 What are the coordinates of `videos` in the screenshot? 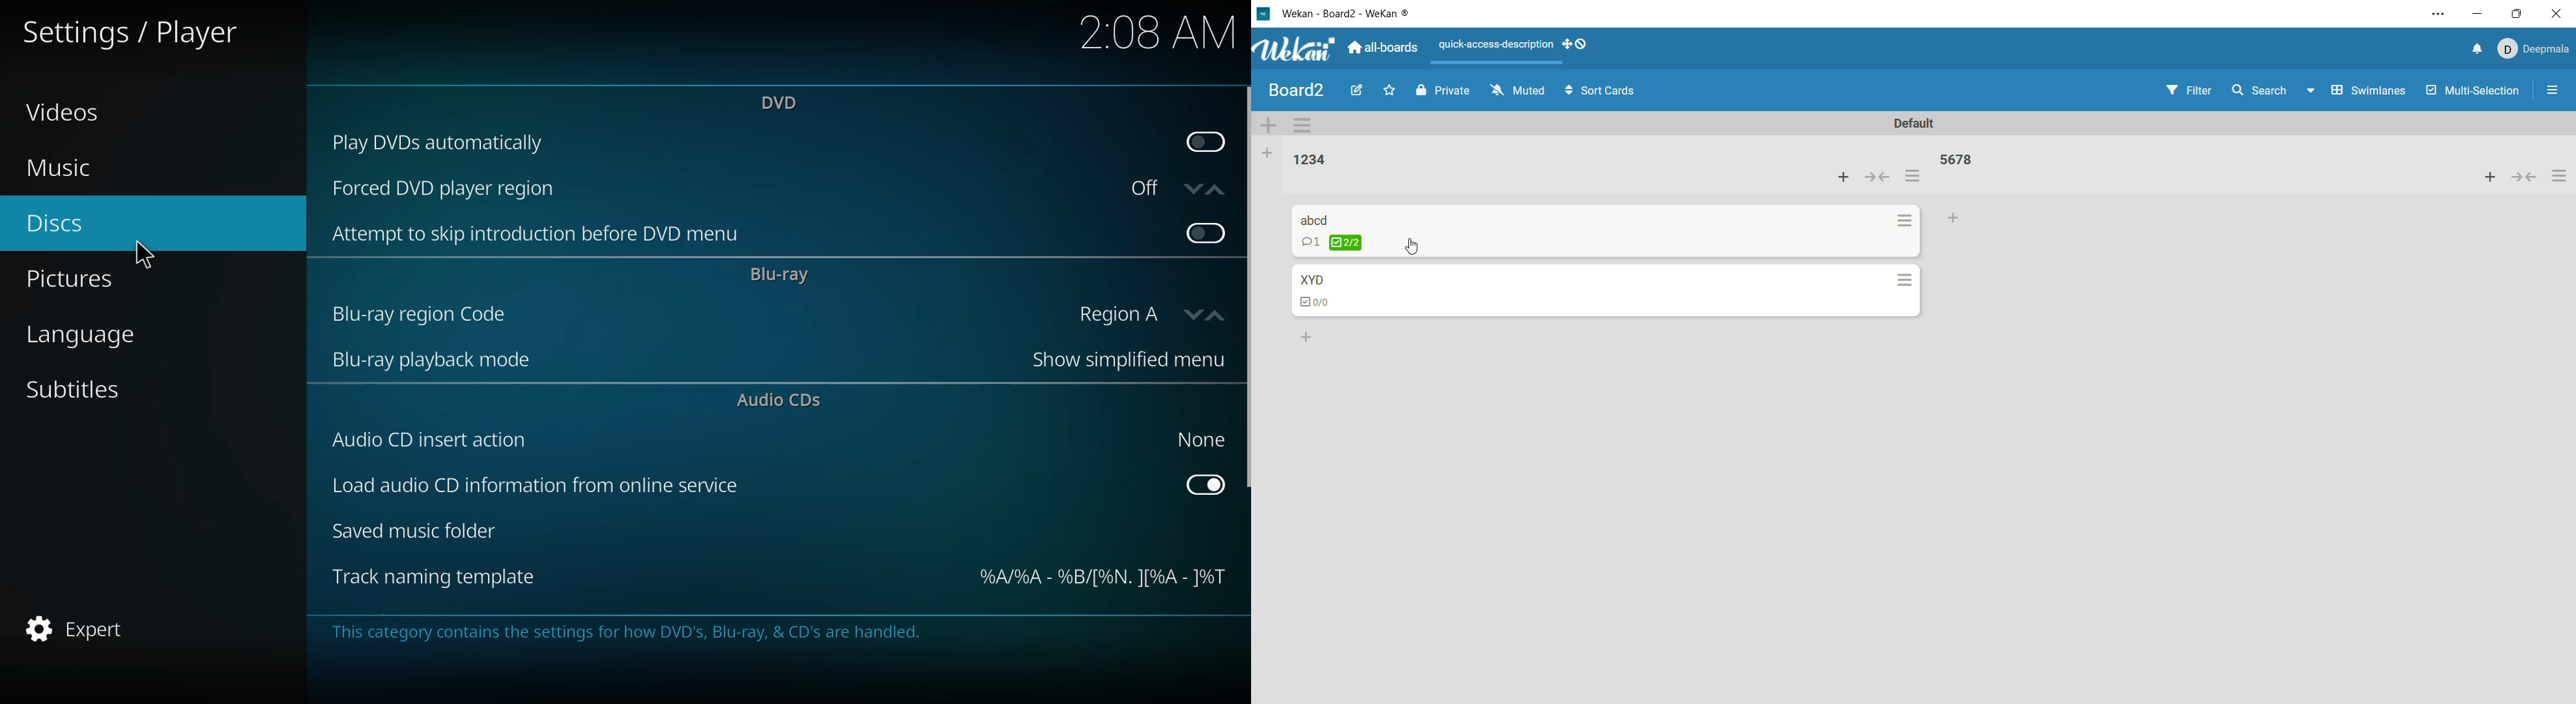 It's located at (64, 111).